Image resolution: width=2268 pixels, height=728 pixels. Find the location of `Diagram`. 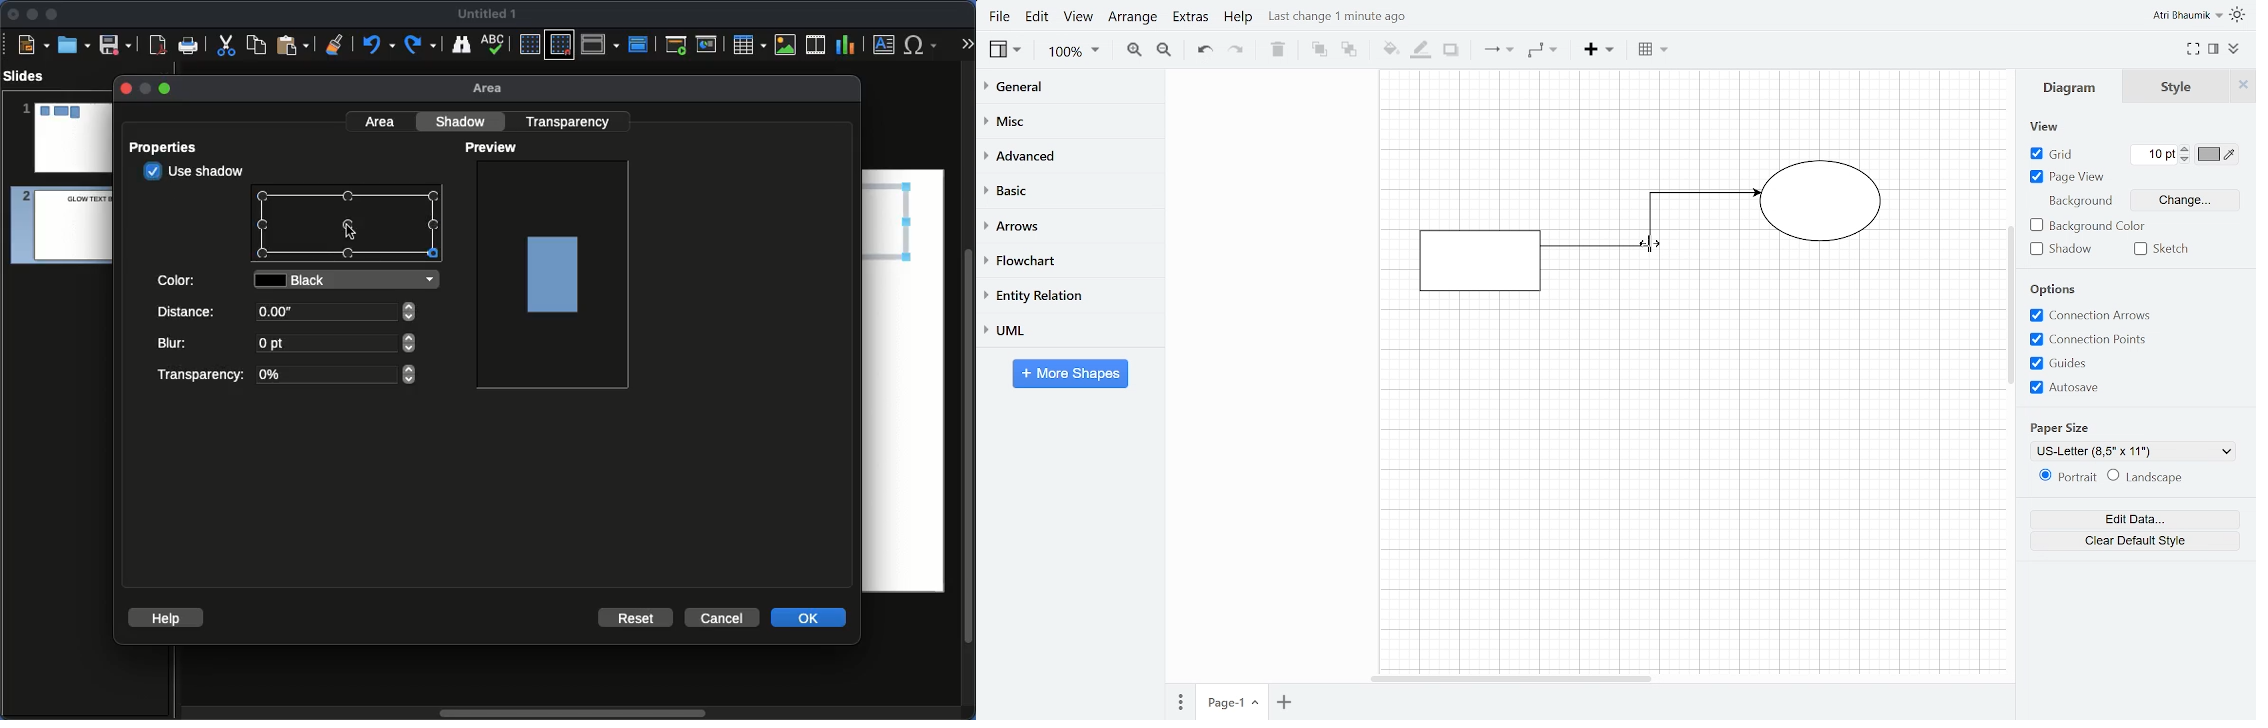

Diagram is located at coordinates (2070, 88).